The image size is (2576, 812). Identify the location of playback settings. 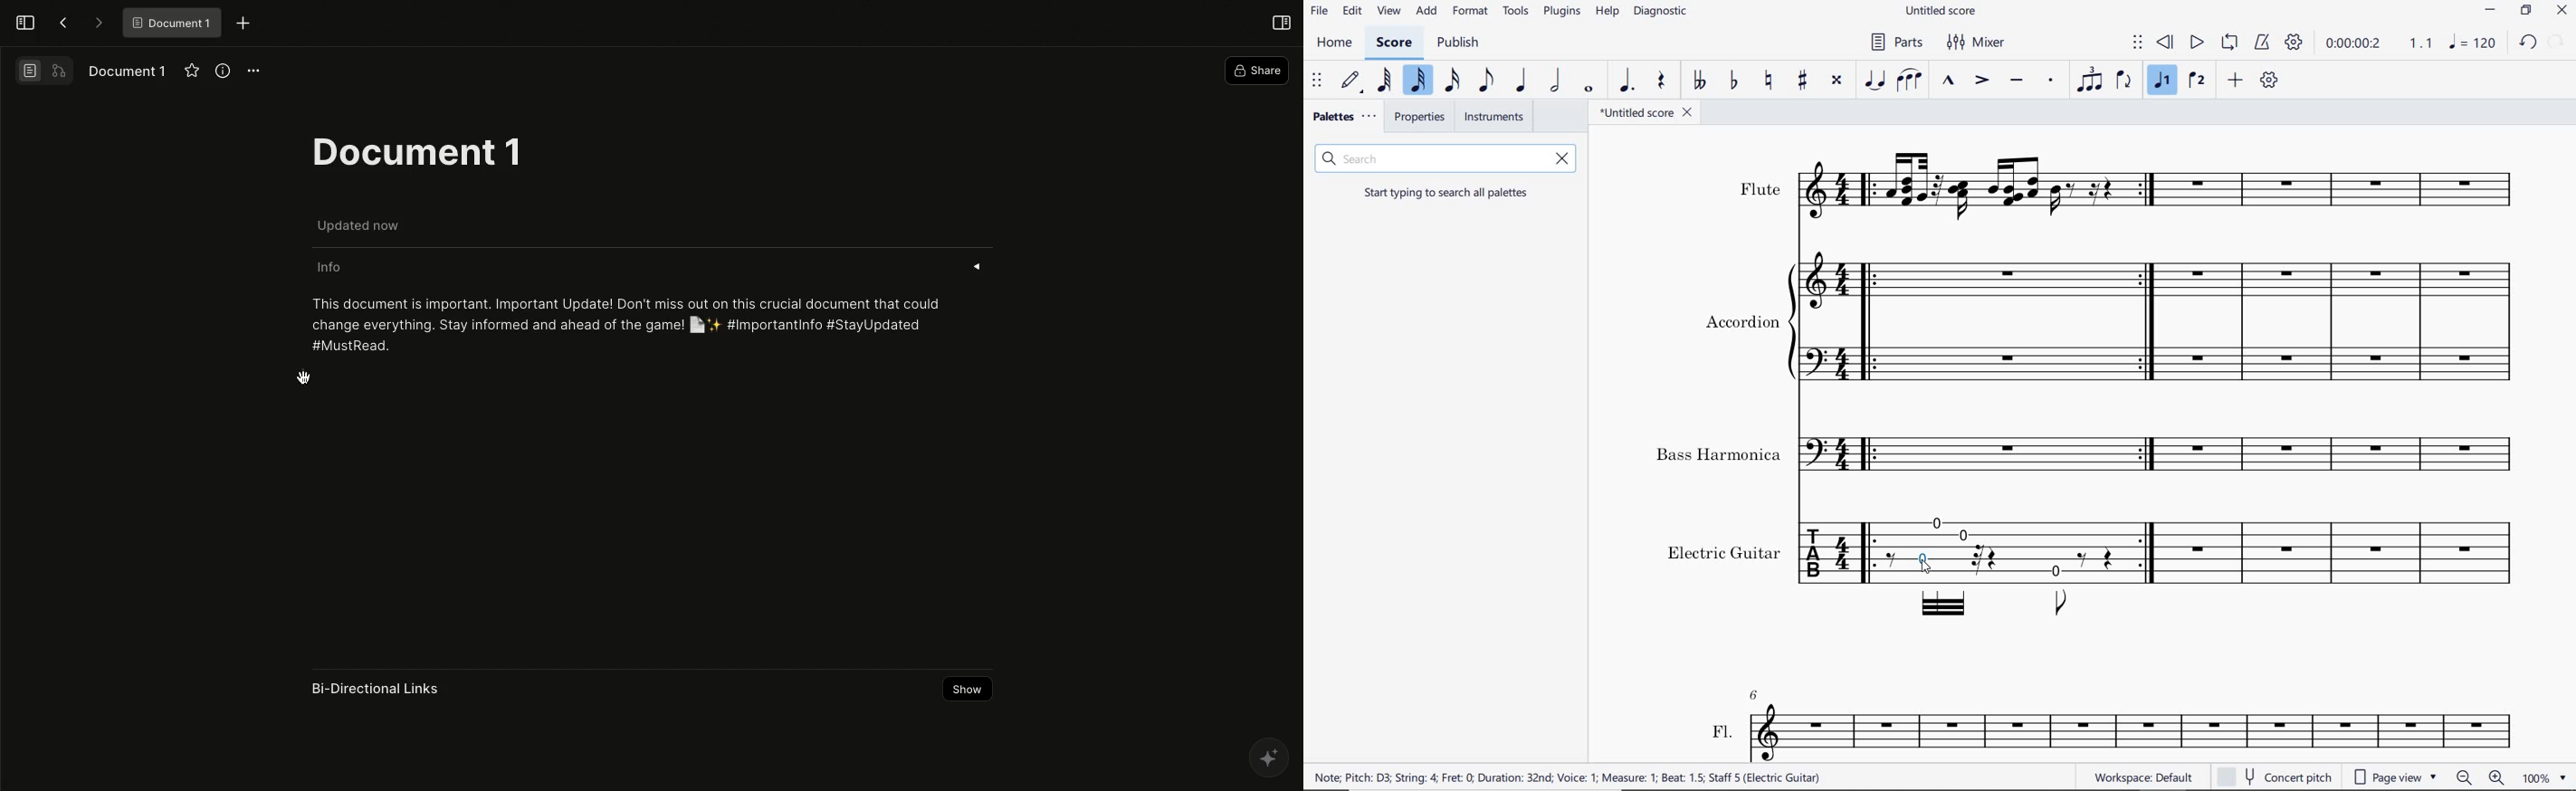
(2293, 43).